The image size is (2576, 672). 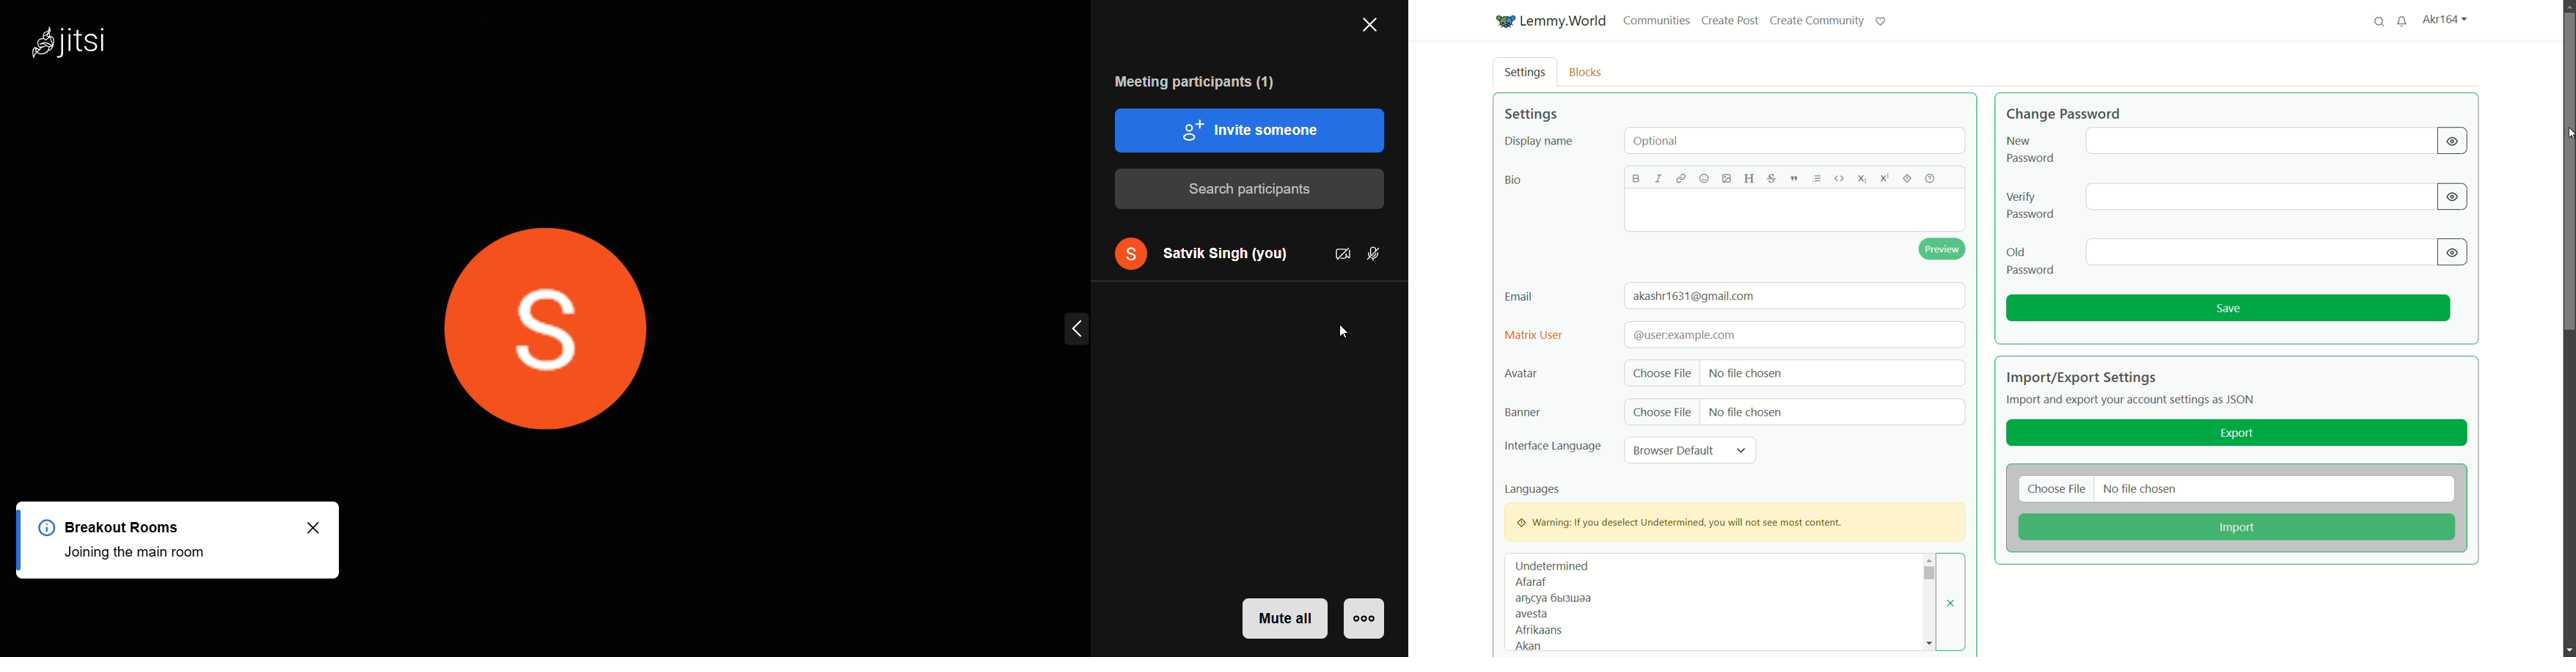 What do you see at coordinates (2261, 141) in the screenshot?
I see `new password bar` at bounding box center [2261, 141].